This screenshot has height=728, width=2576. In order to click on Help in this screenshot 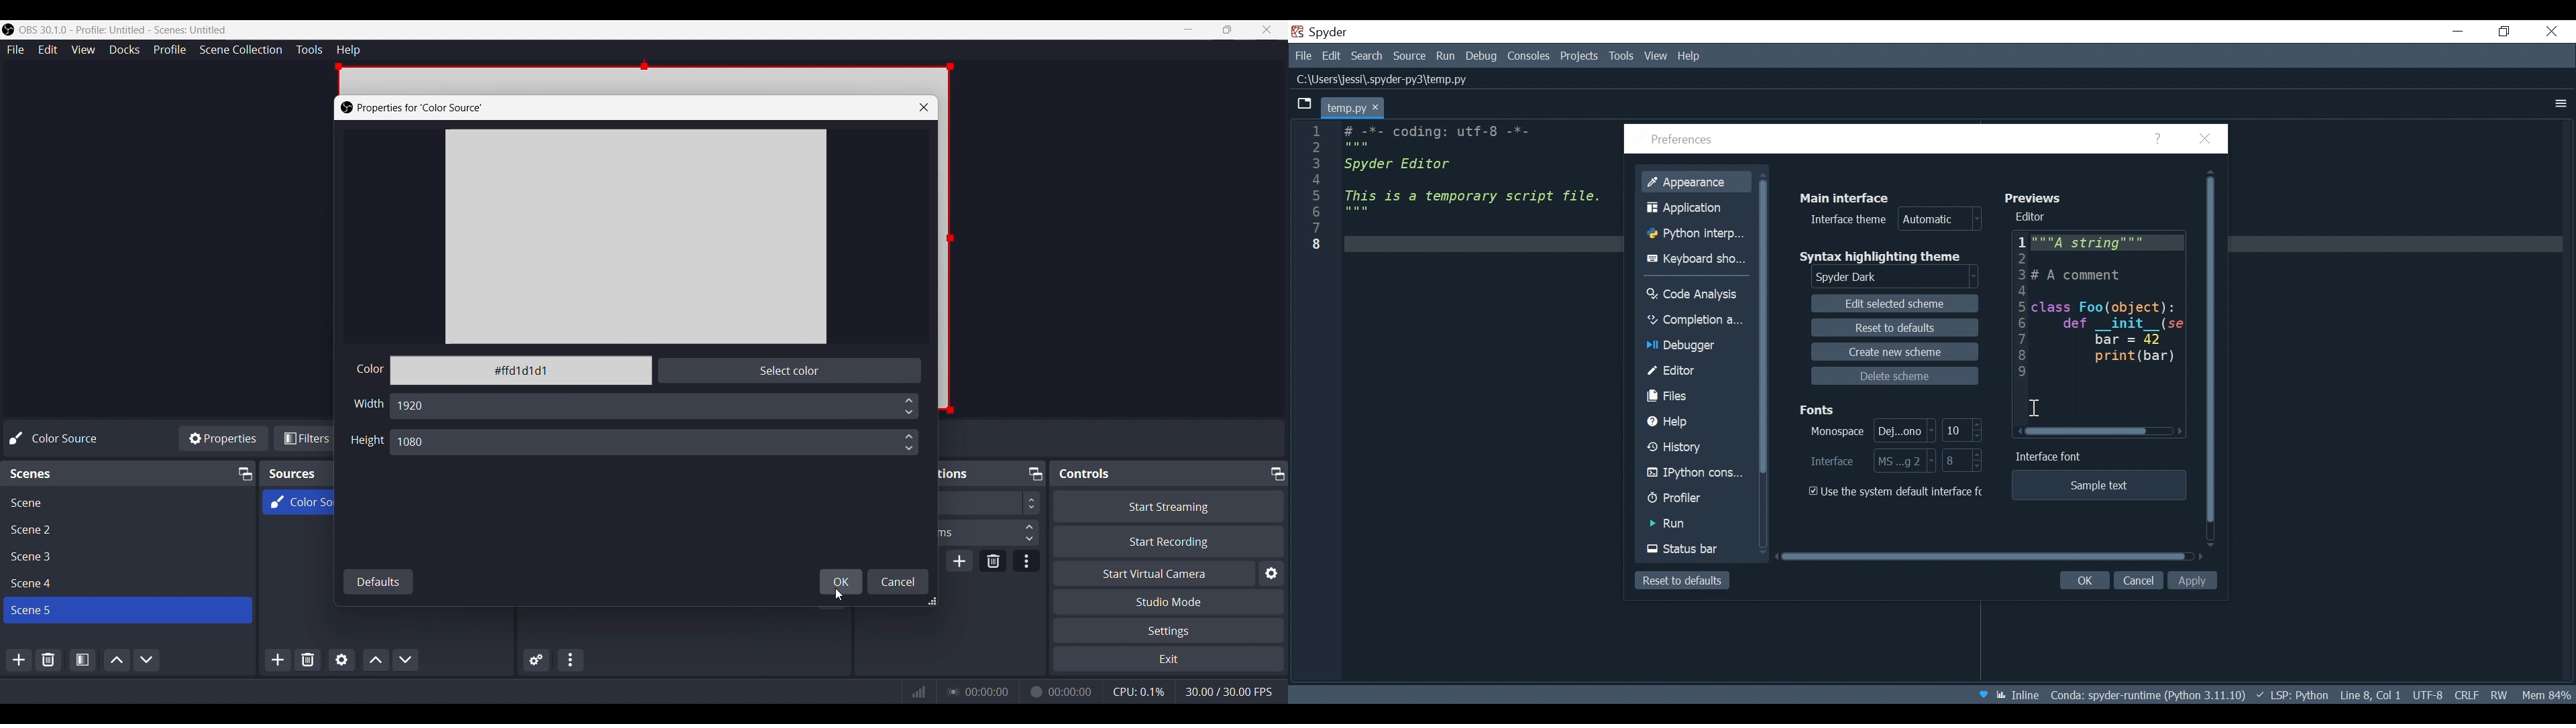, I will do `click(347, 49)`.